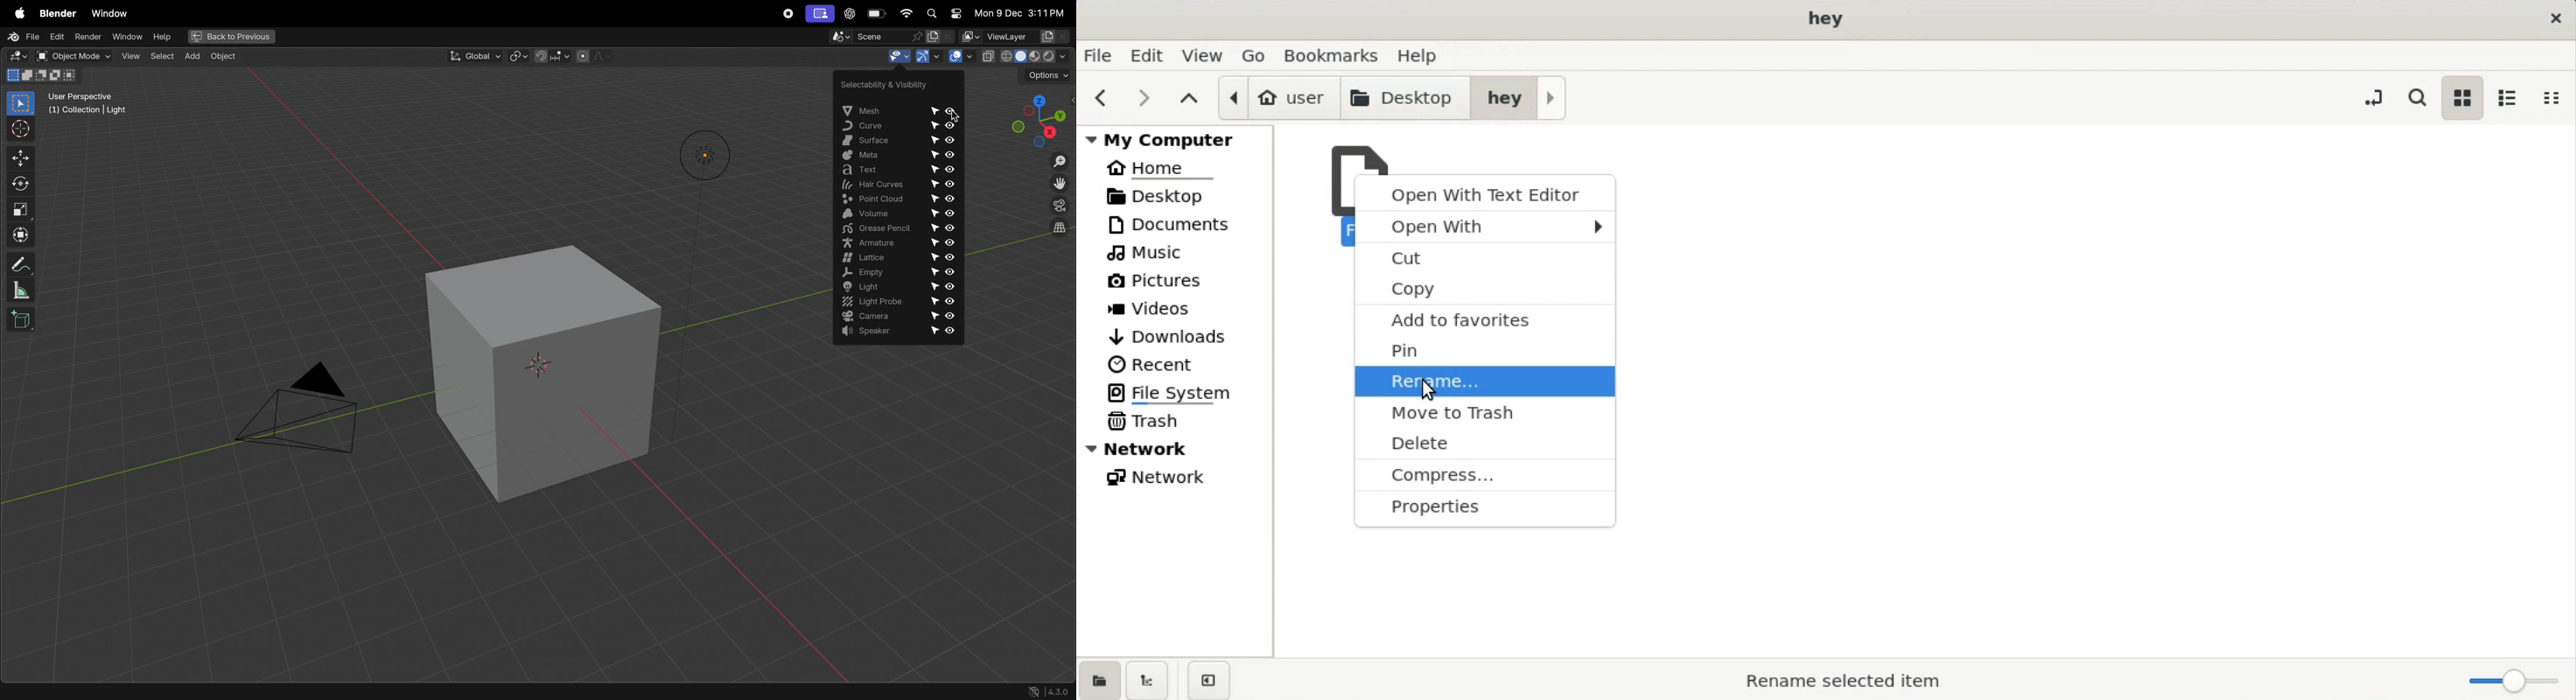  I want to click on grease pencil, so click(899, 229).